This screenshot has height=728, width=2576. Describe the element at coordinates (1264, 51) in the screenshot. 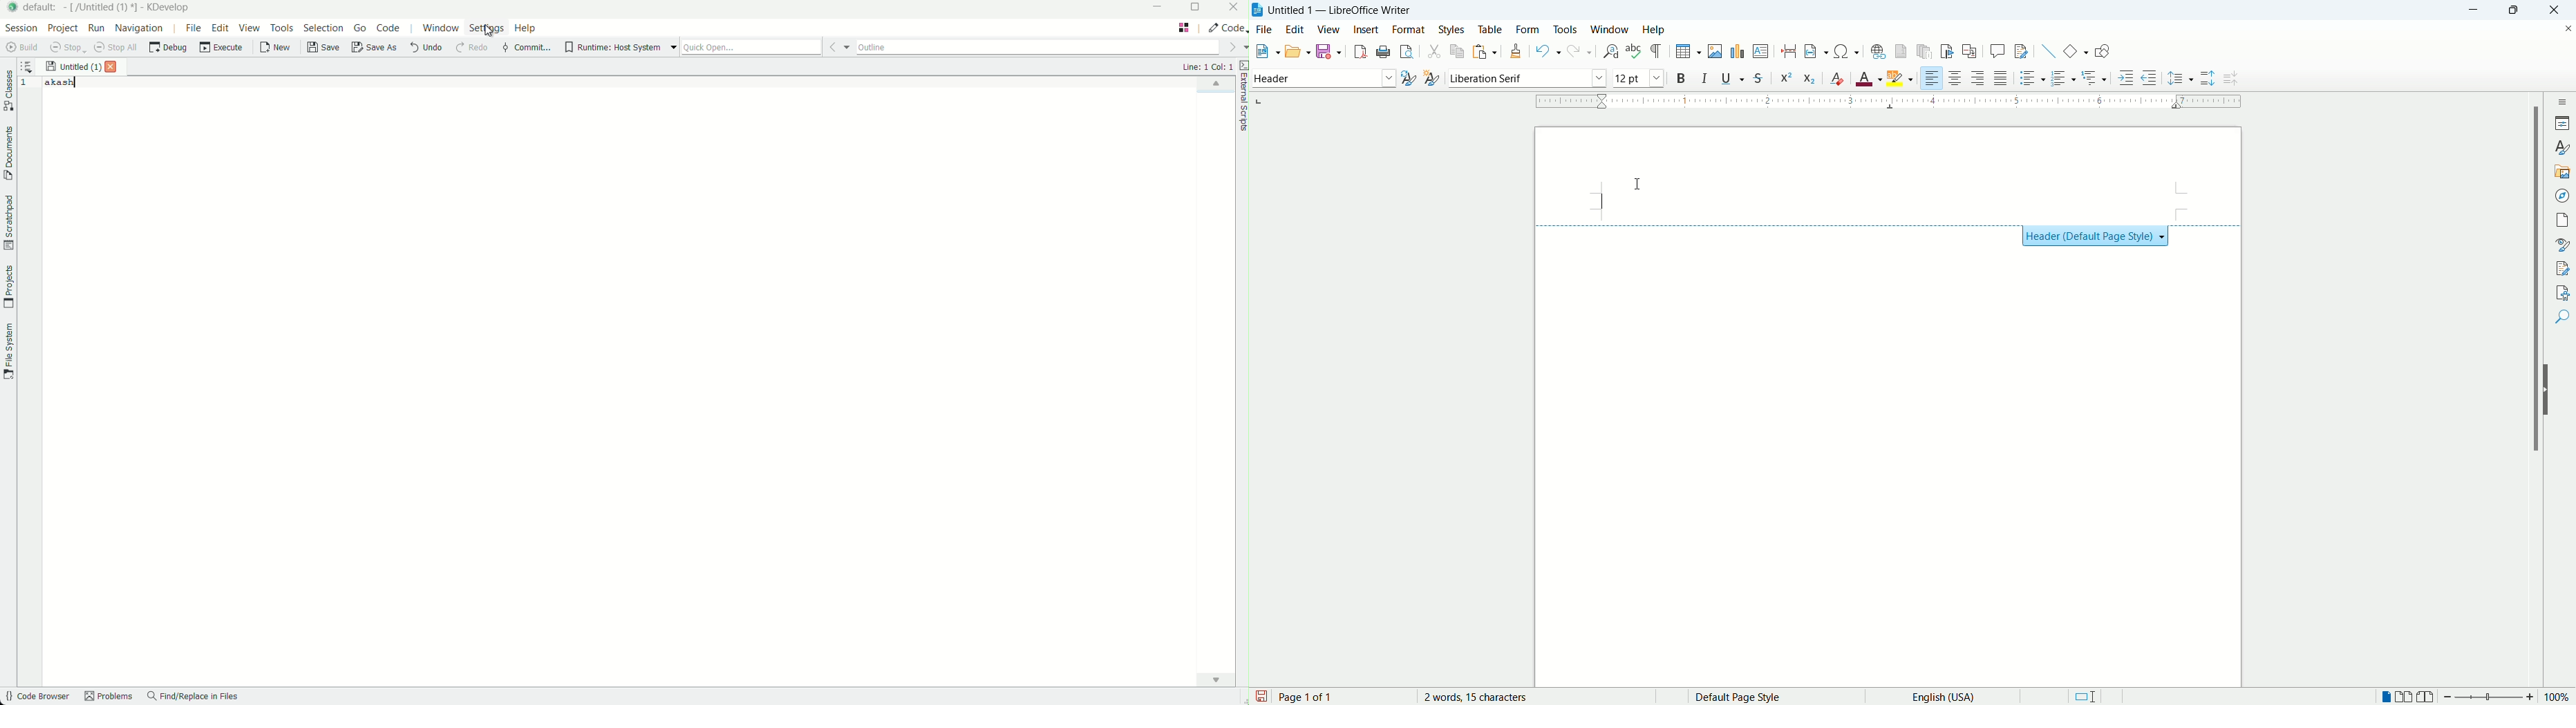

I see `new` at that location.